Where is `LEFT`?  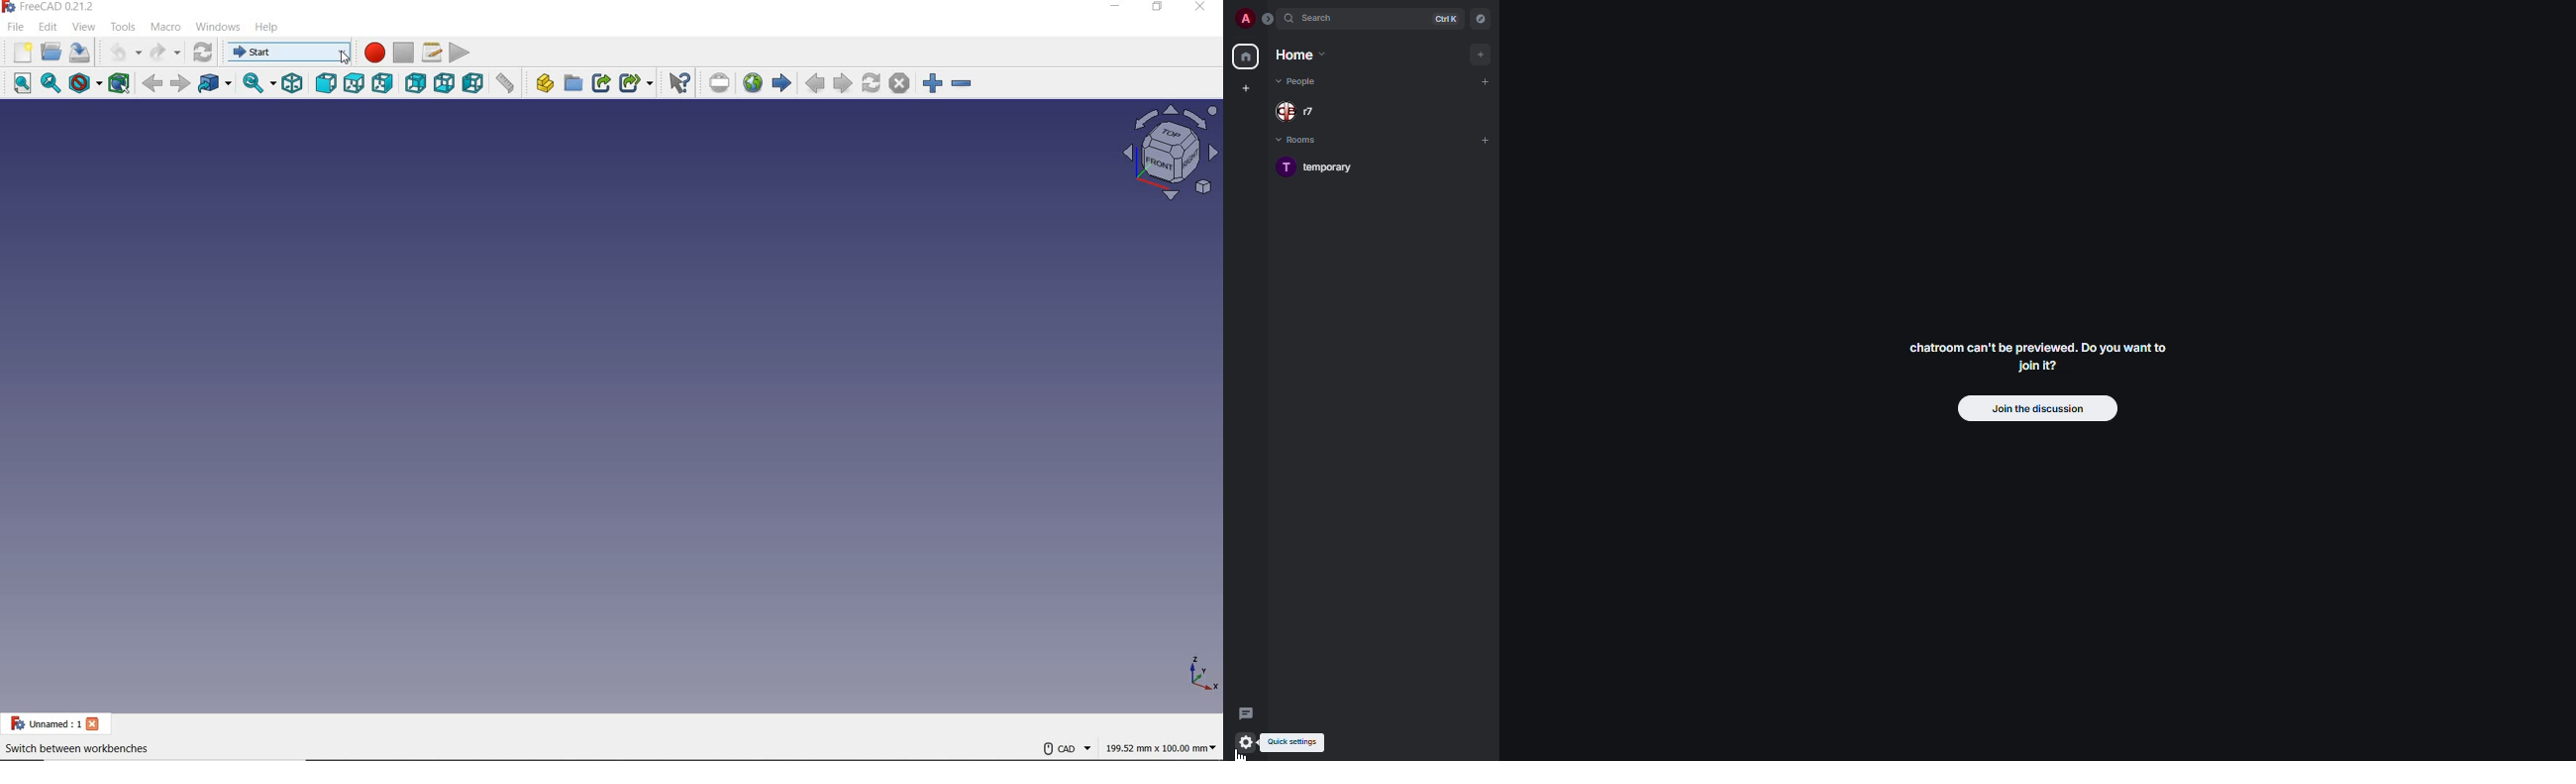
LEFT is located at coordinates (474, 82).